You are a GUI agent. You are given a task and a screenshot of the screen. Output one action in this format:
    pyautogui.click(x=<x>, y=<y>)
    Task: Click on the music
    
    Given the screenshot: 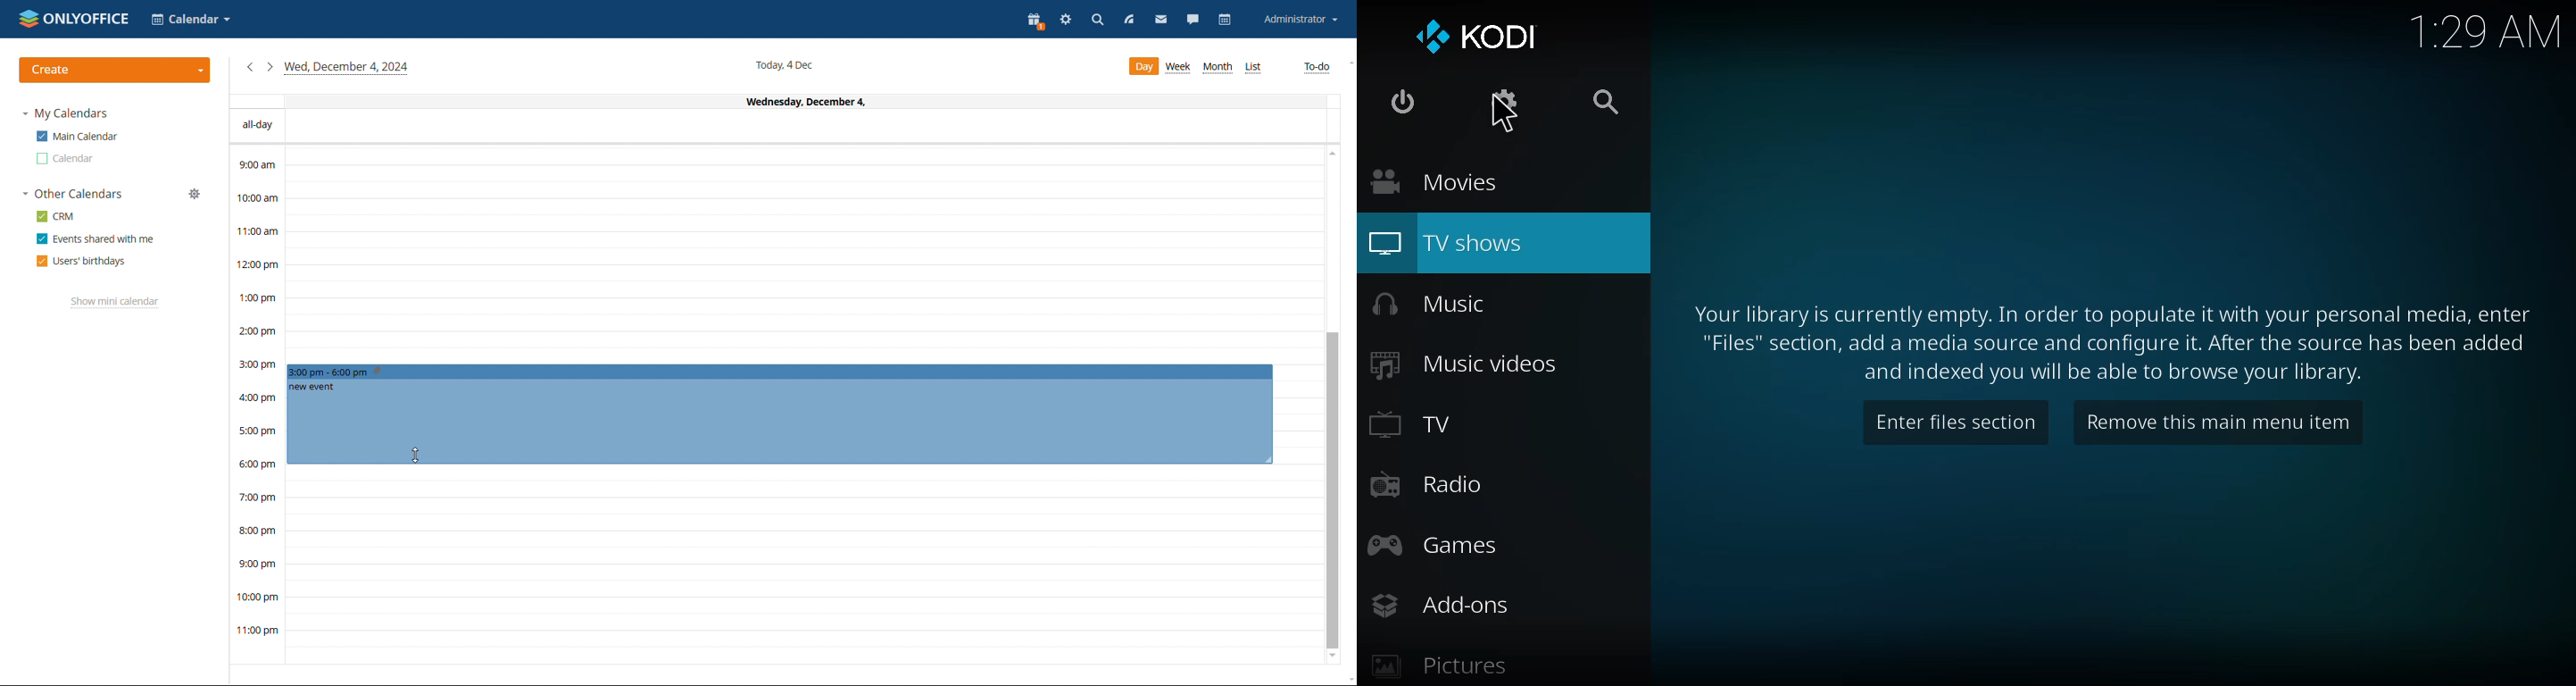 What is the action you would take?
    pyautogui.click(x=1435, y=304)
    